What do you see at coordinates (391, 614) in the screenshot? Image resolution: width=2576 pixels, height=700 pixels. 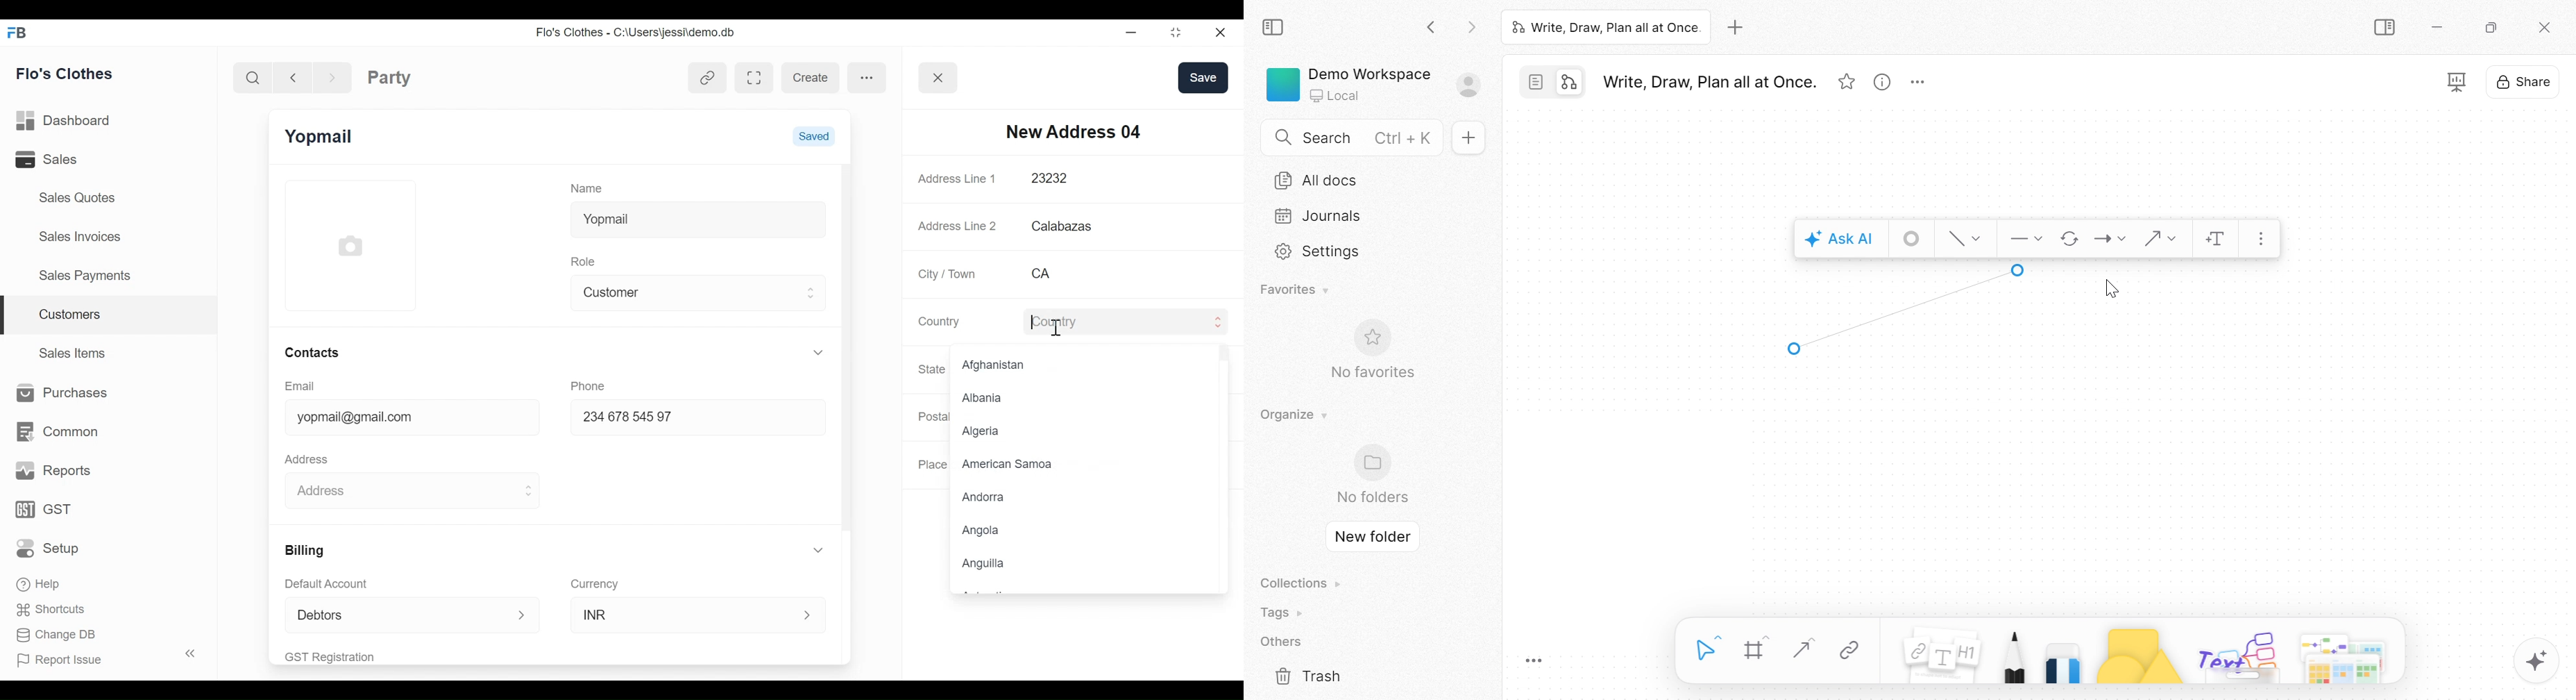 I see `Debtors` at bounding box center [391, 614].